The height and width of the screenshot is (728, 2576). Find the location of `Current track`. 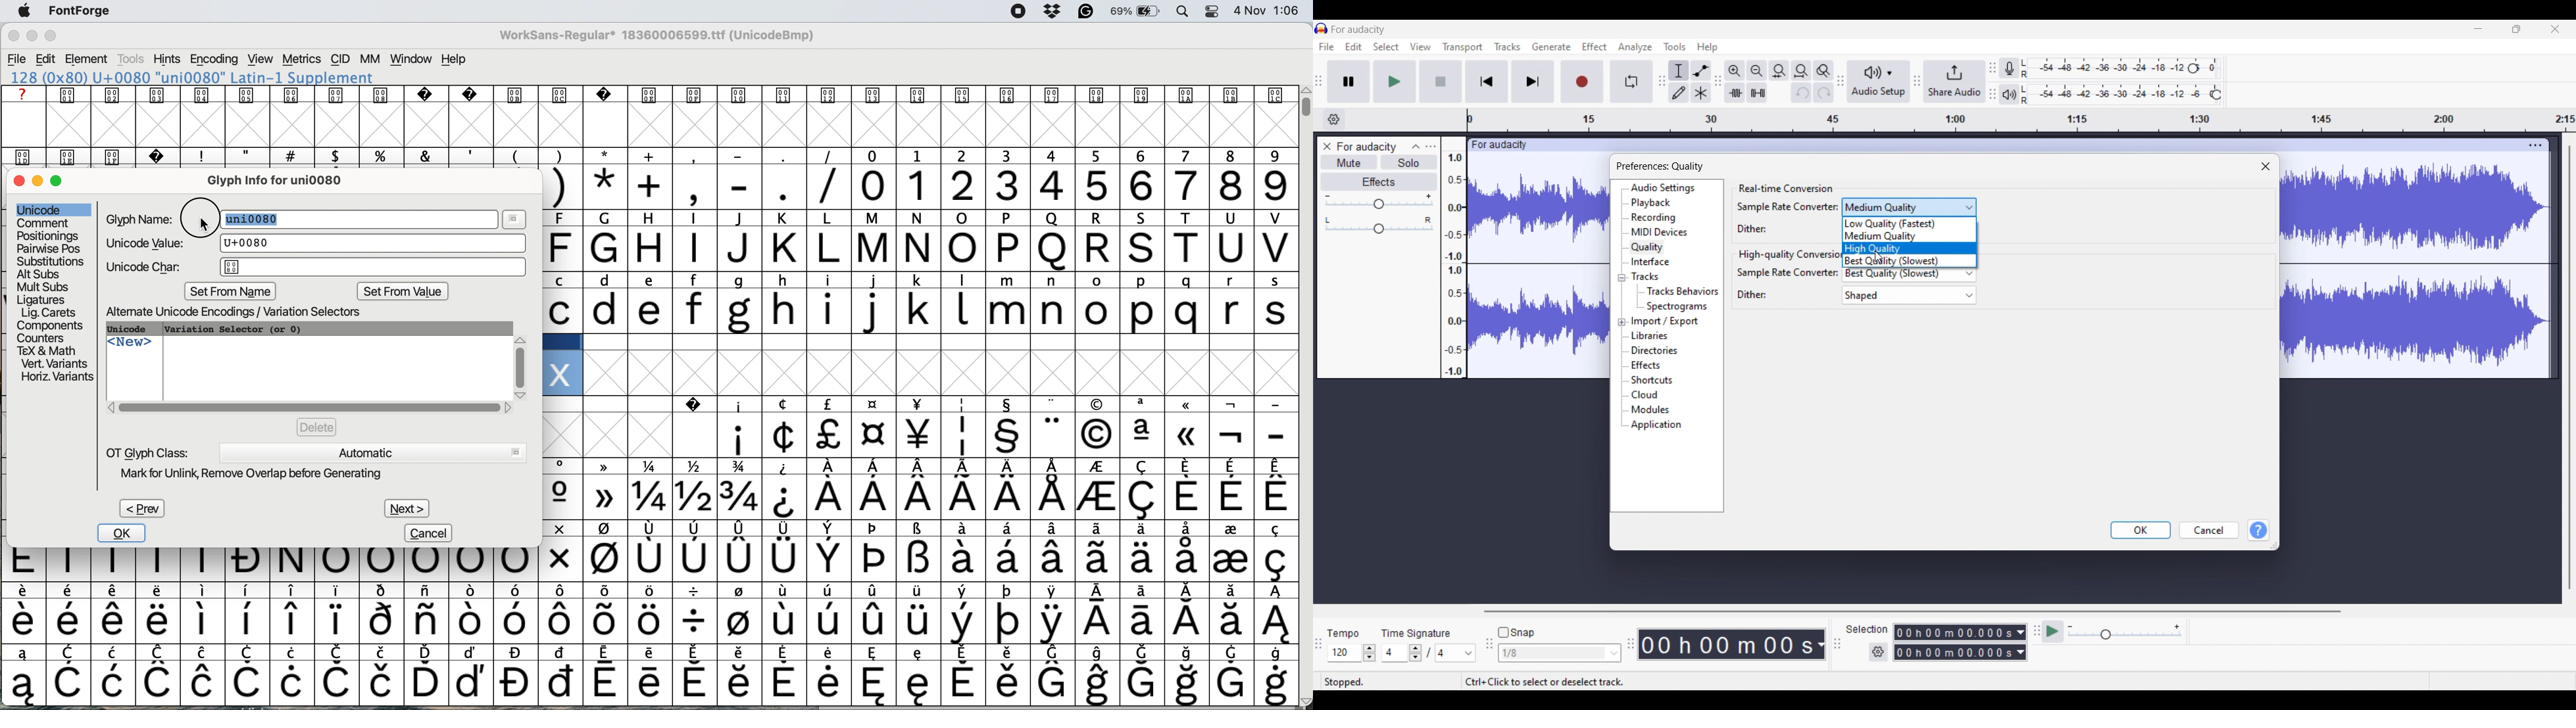

Current track is located at coordinates (2417, 270).